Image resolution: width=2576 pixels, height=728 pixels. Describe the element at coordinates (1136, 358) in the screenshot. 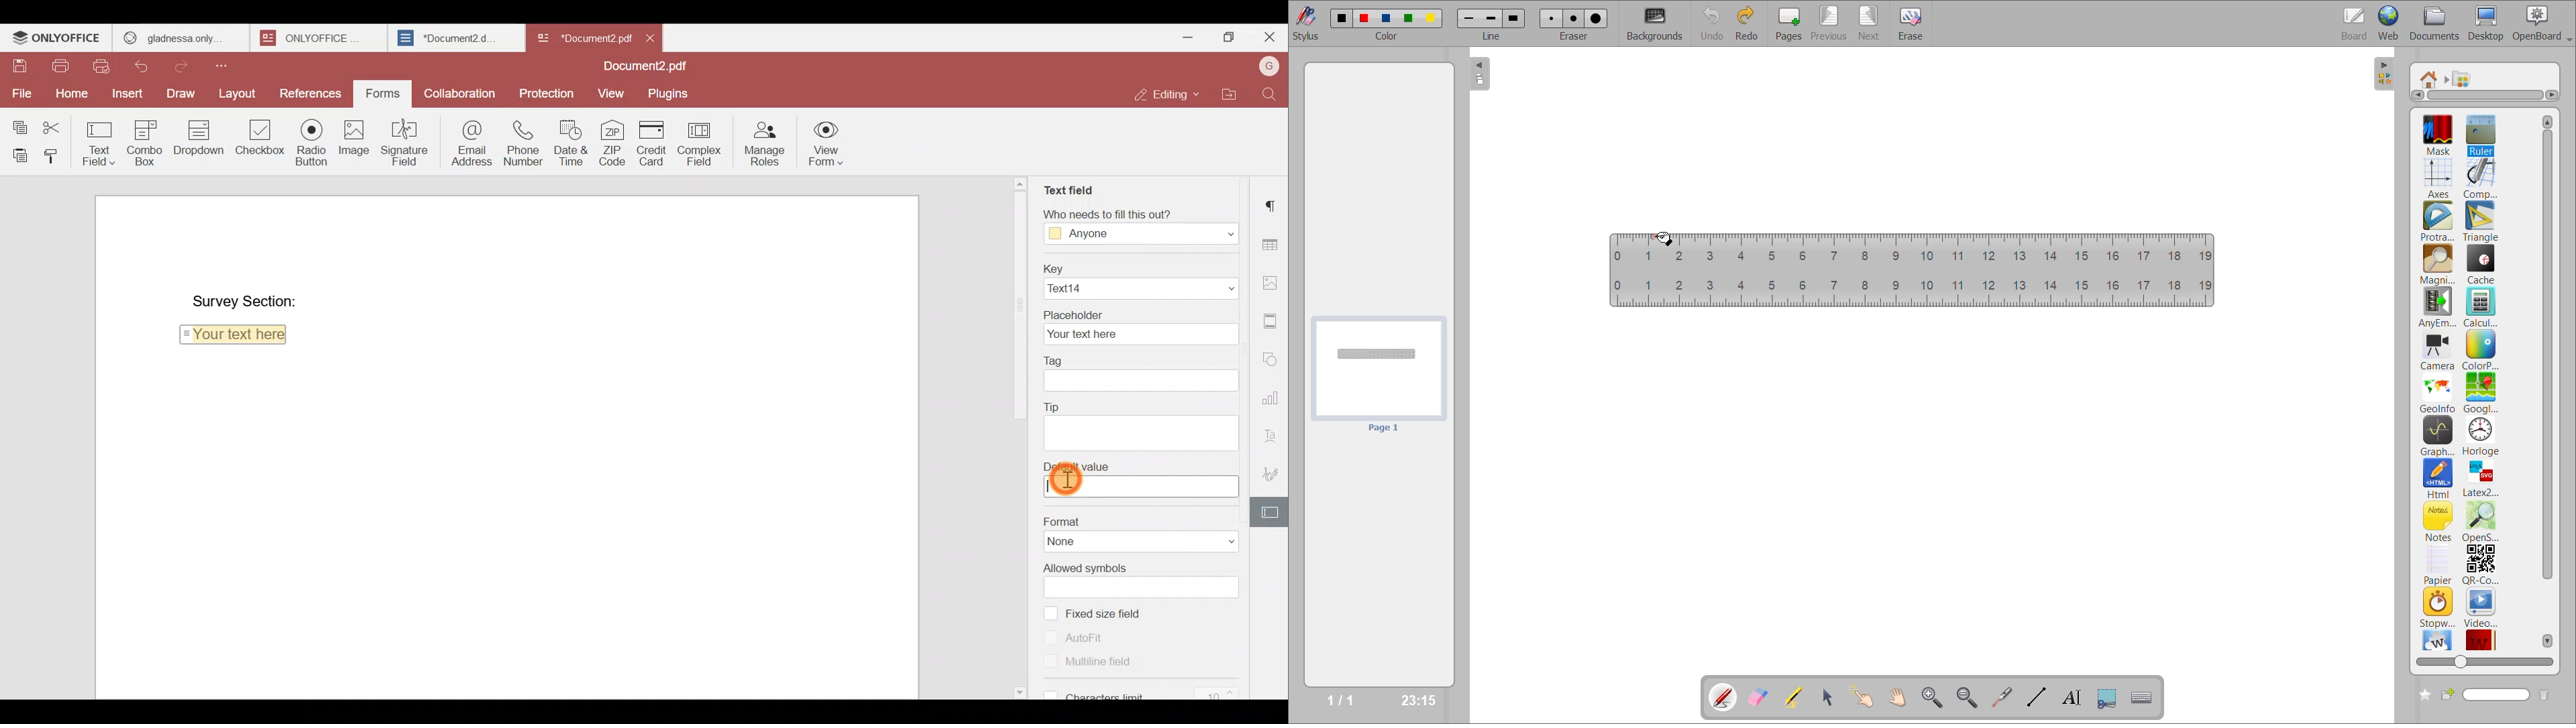

I see `Tag` at that location.